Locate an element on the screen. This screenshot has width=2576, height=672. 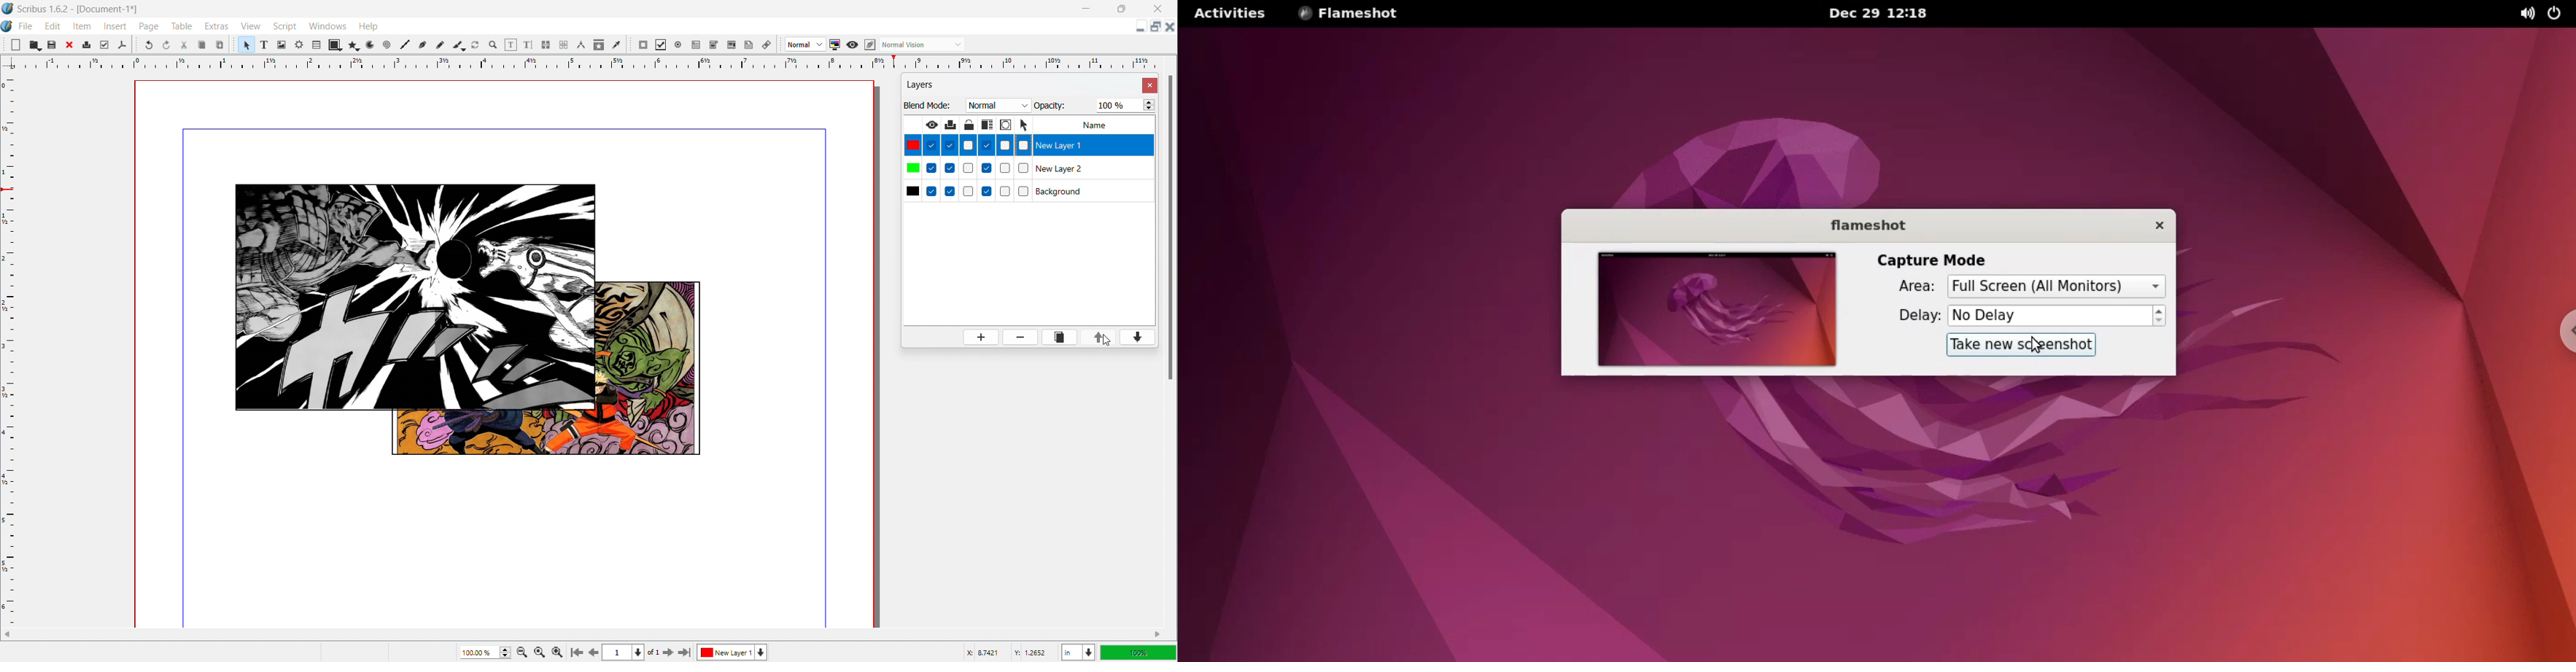
extras is located at coordinates (216, 26).